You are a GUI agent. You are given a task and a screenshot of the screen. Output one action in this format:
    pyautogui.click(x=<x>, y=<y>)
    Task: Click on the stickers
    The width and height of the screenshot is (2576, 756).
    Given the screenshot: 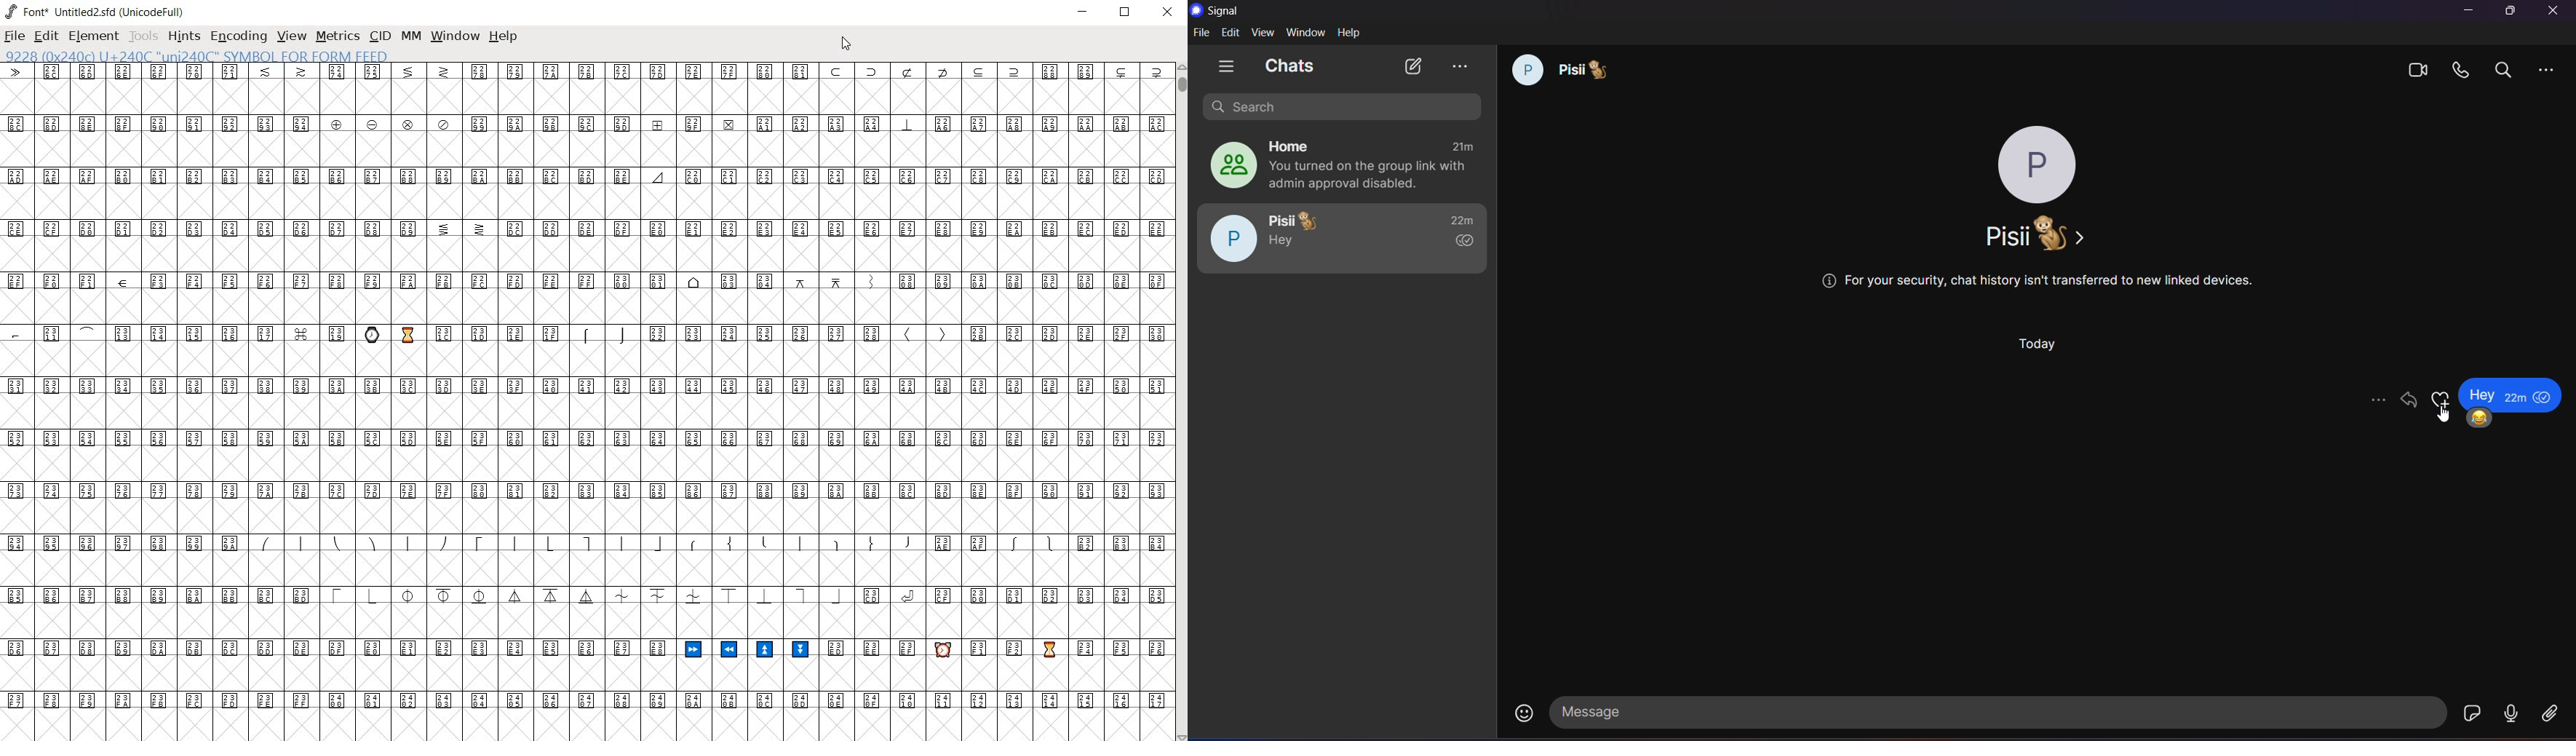 What is the action you would take?
    pyautogui.click(x=2474, y=713)
    